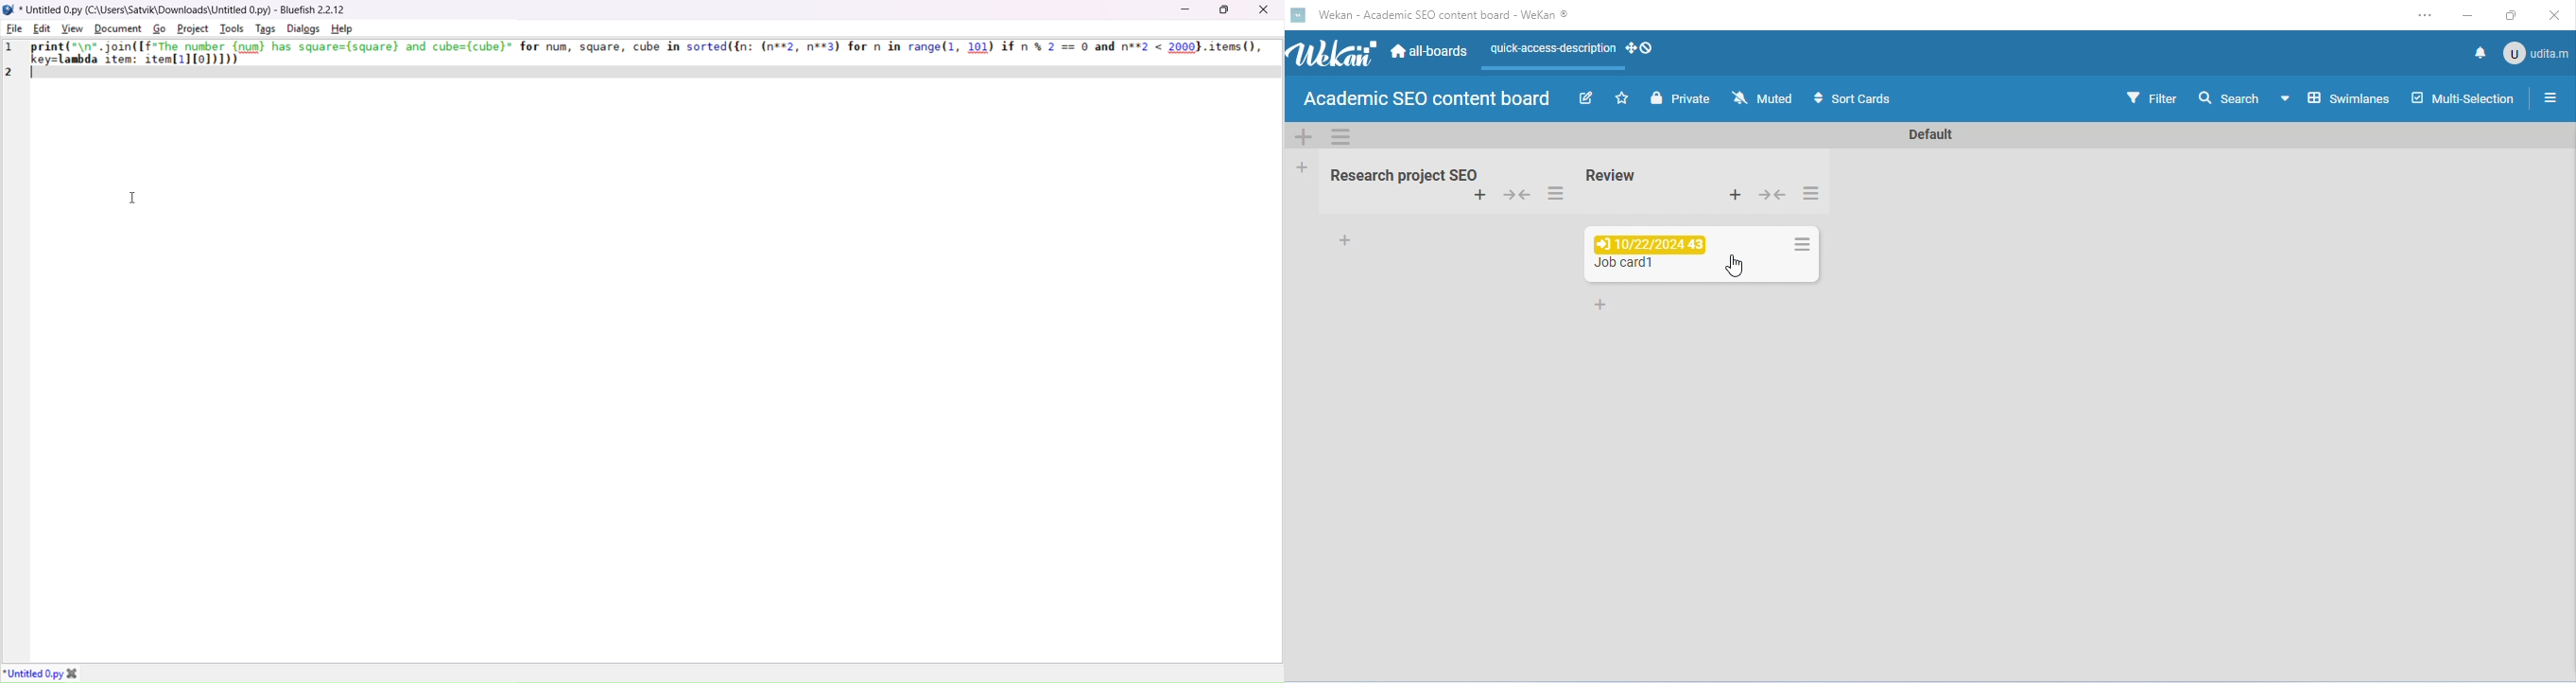  Describe the element at coordinates (2334, 97) in the screenshot. I see `board view` at that location.